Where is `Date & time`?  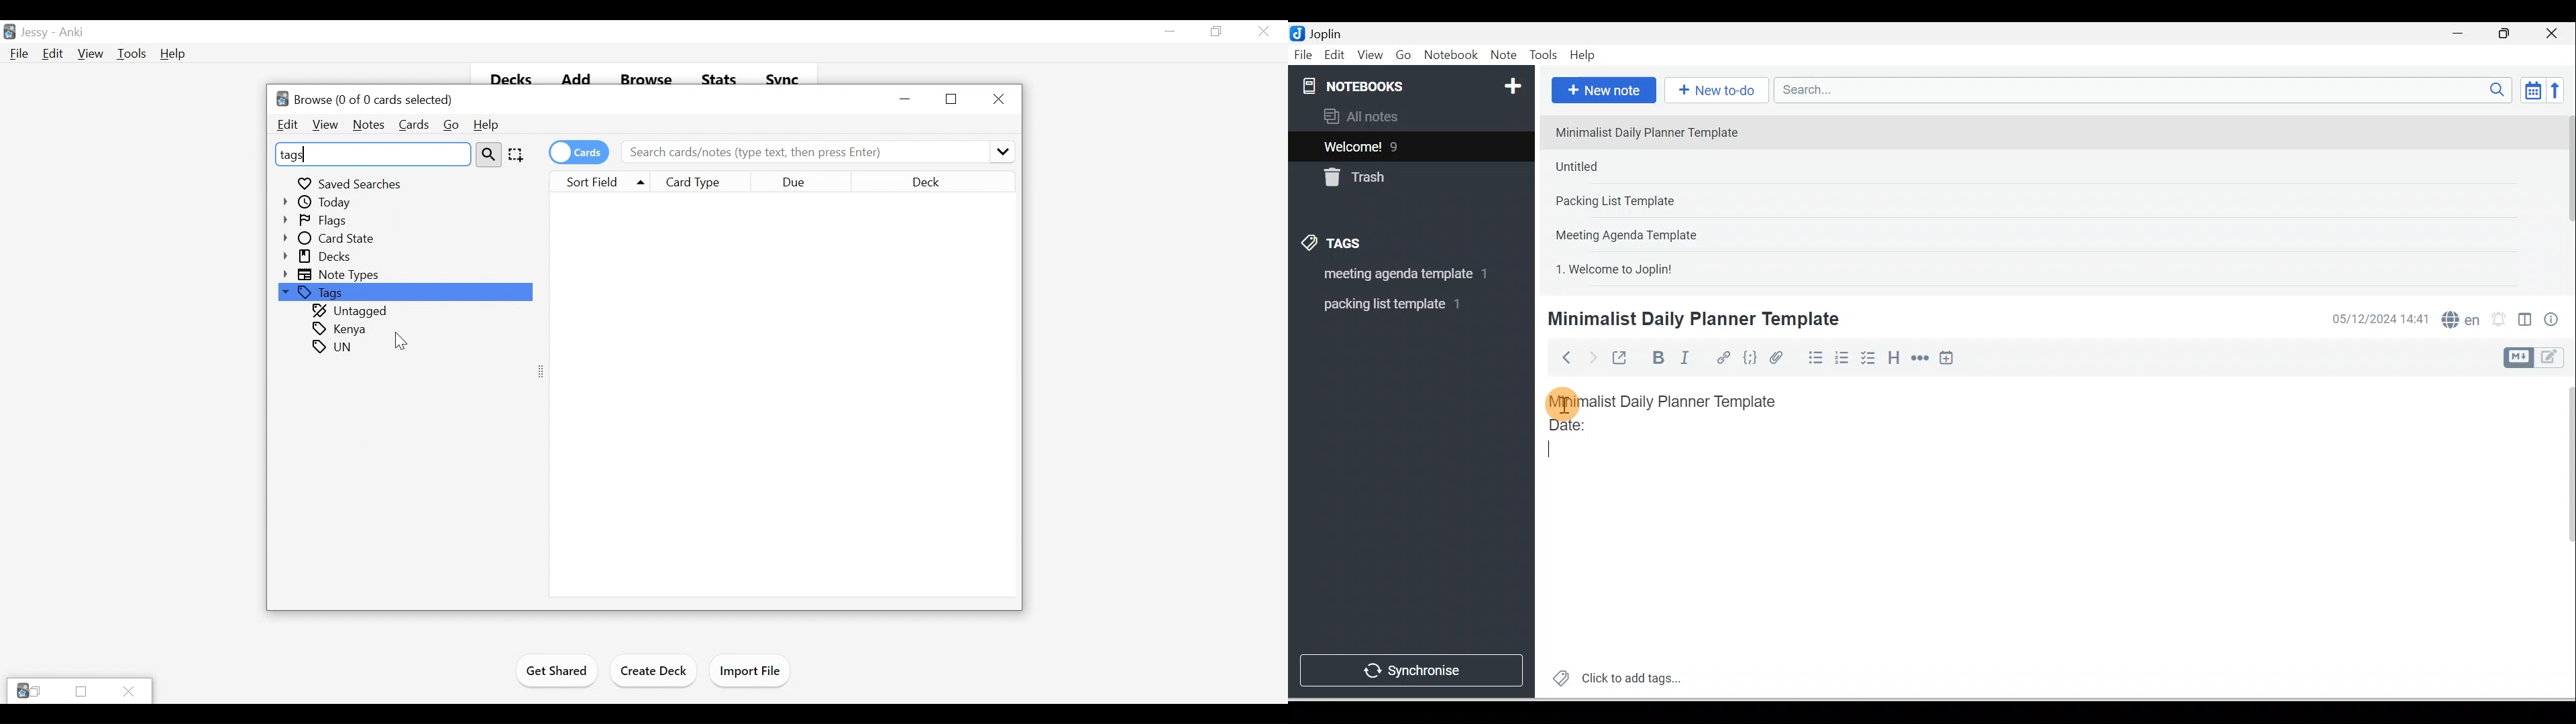 Date & time is located at coordinates (2378, 319).